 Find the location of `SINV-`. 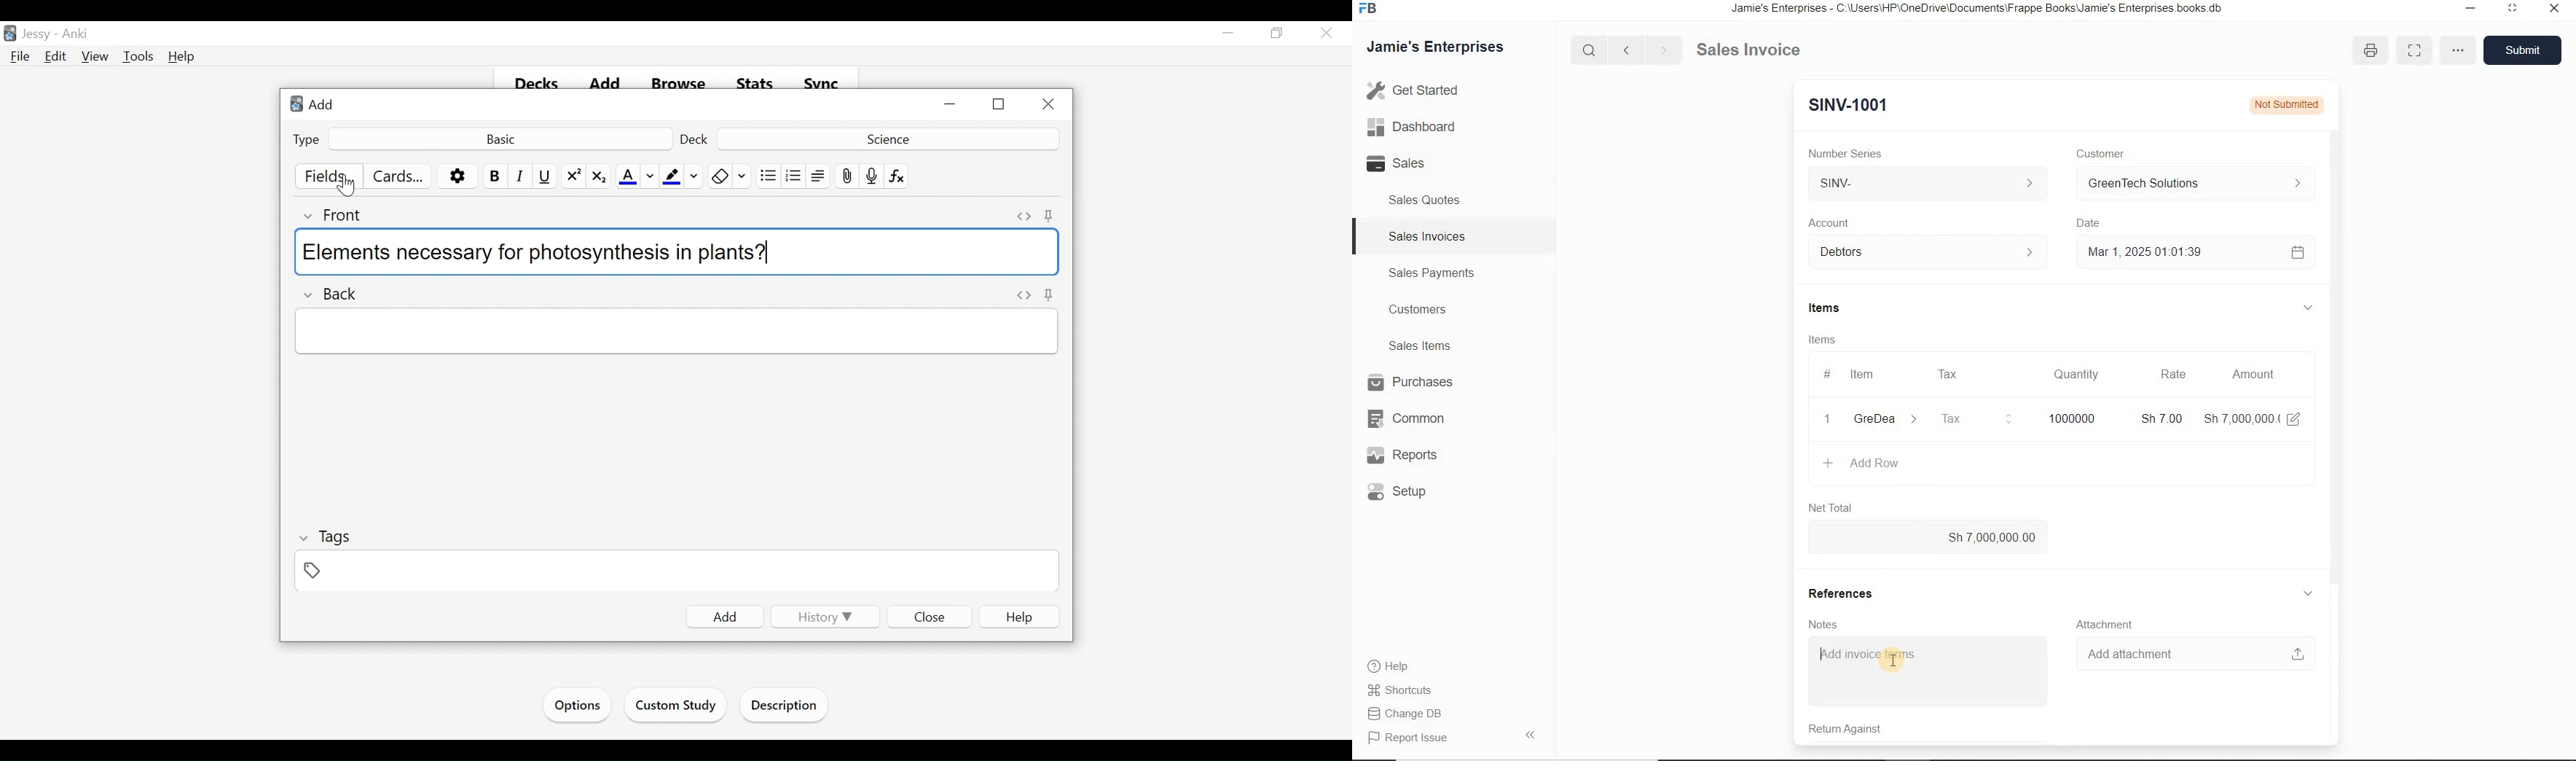

SINV- is located at coordinates (1931, 185).